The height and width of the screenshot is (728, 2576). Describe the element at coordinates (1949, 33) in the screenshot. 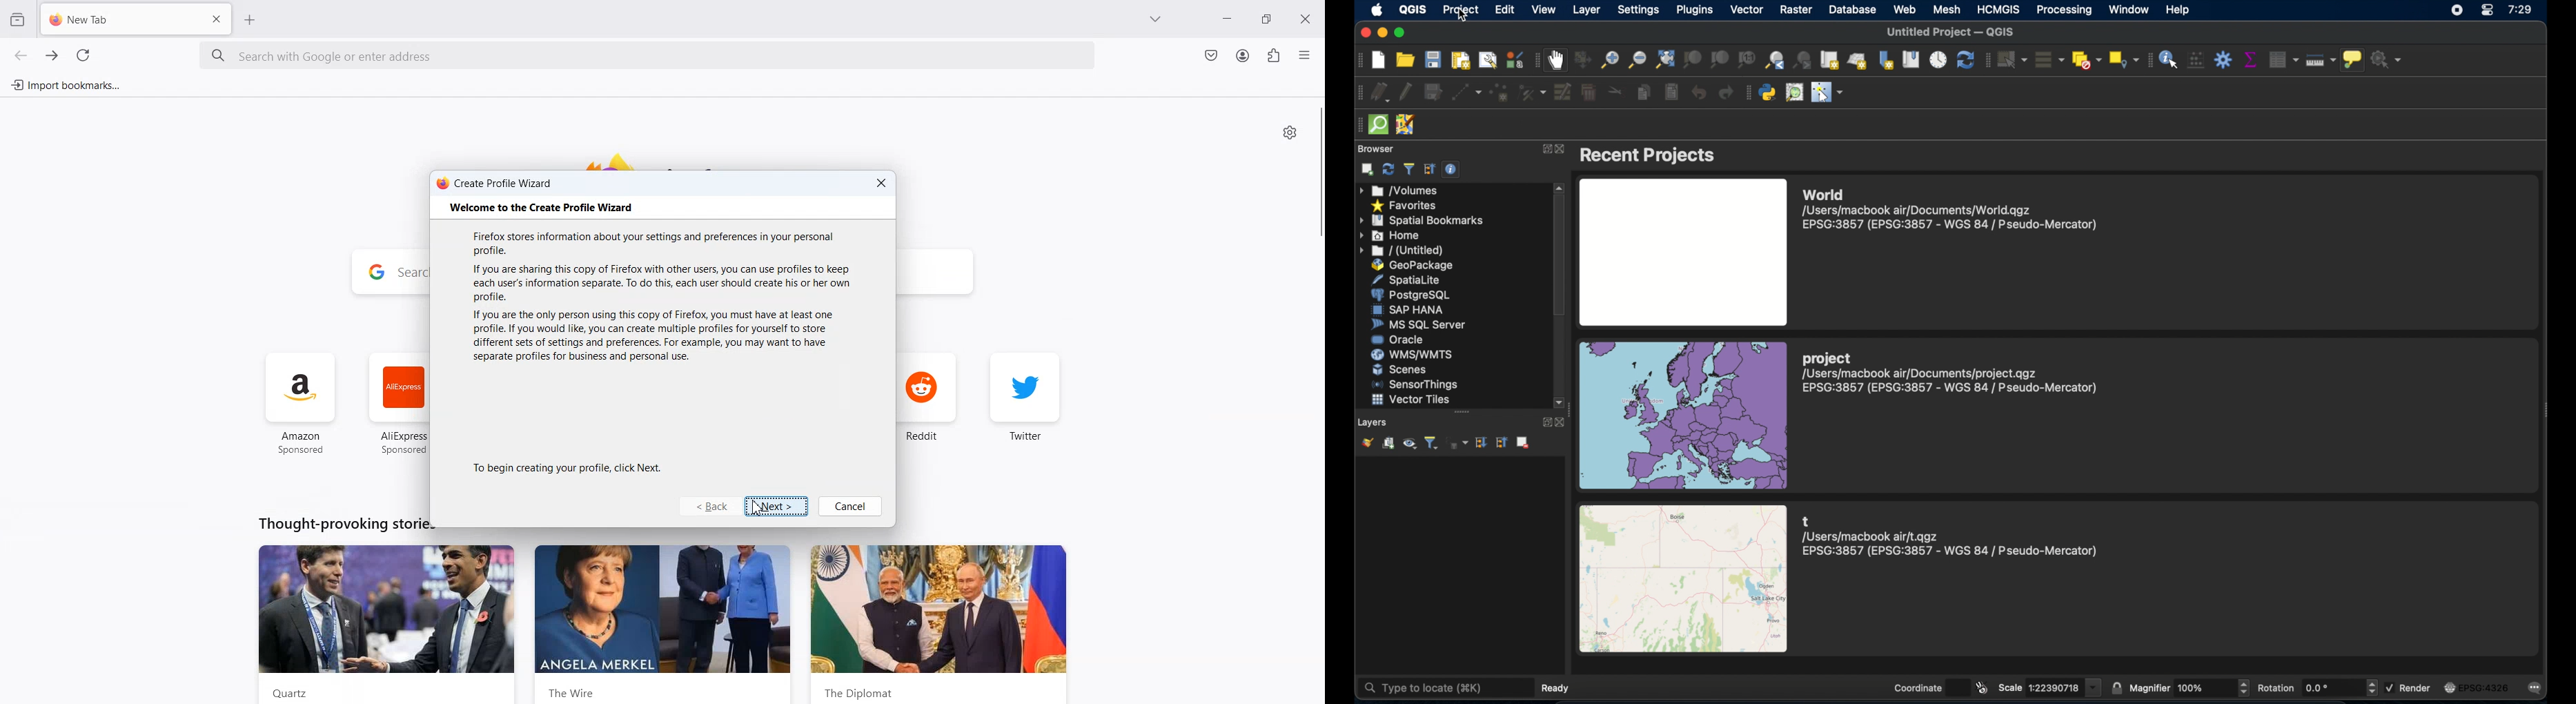

I see `untitled project -QGIS` at that location.